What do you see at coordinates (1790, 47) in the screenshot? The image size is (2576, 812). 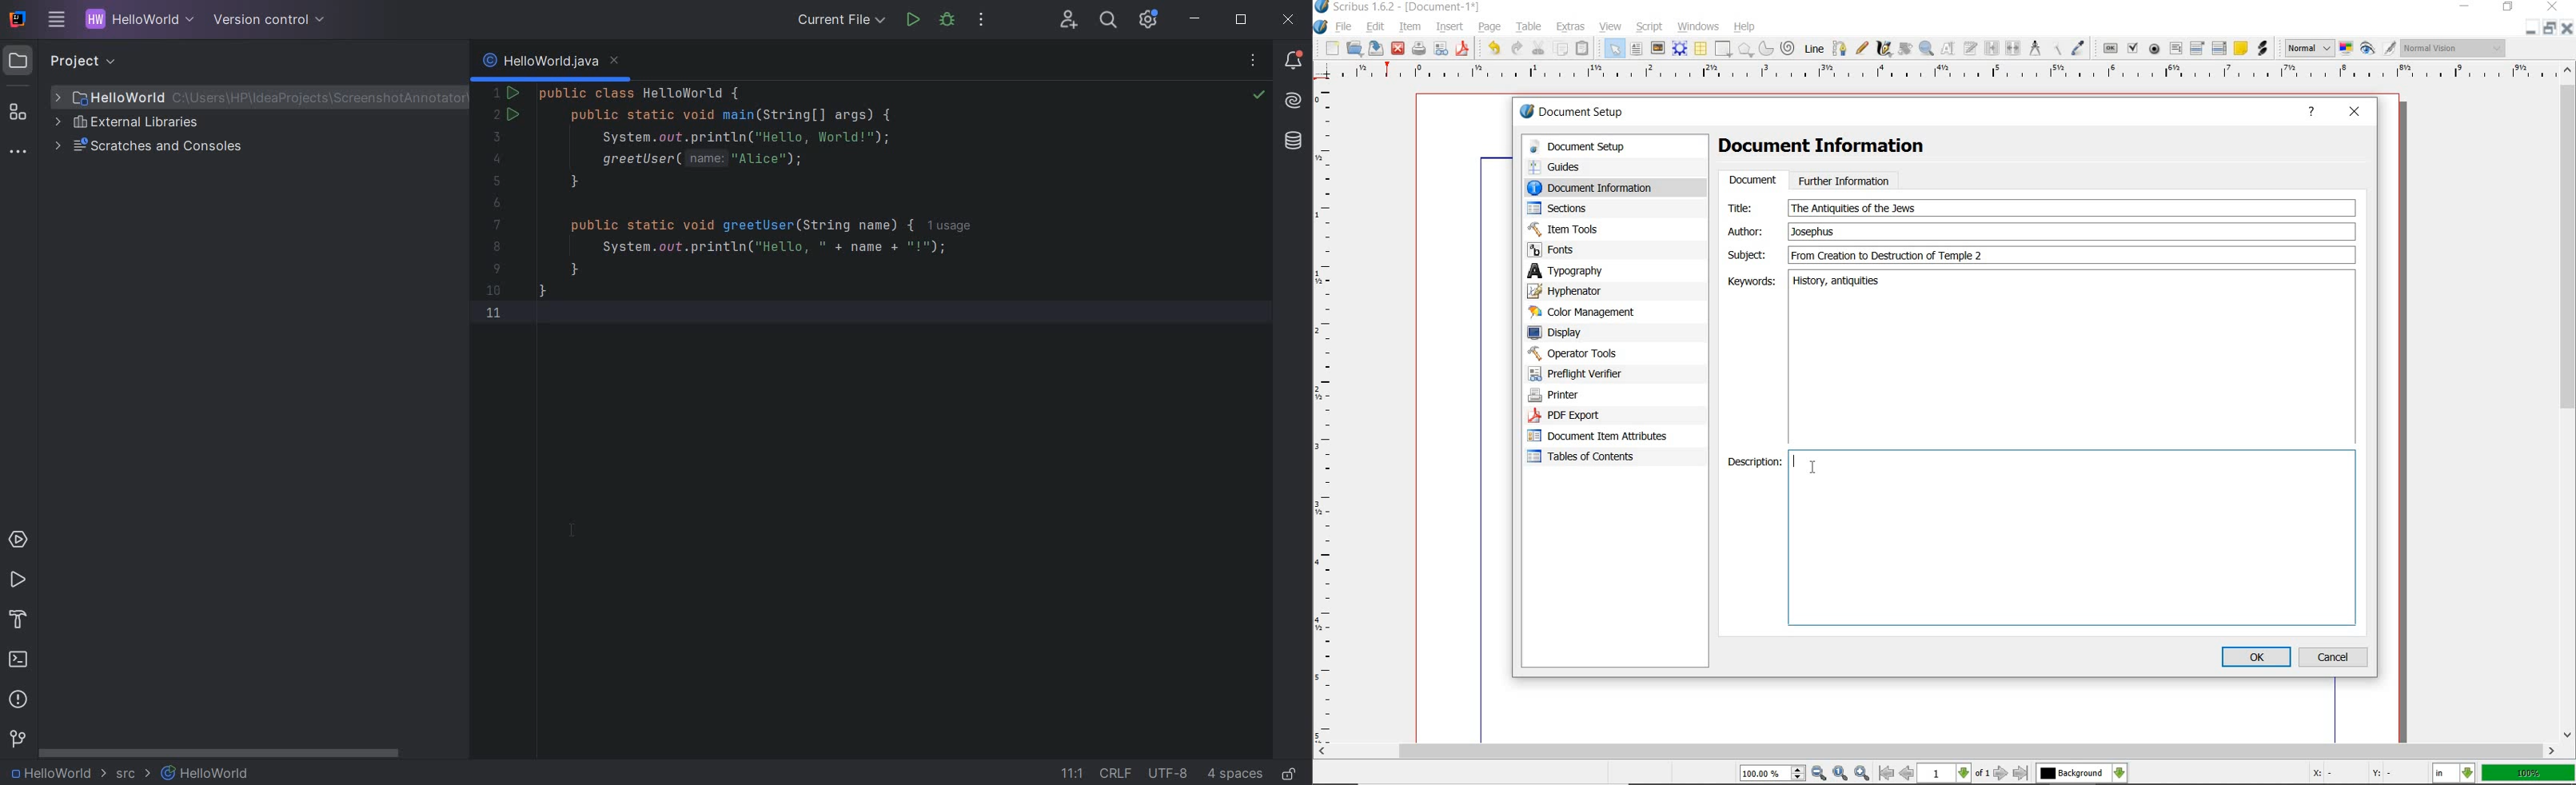 I see `spiral` at bounding box center [1790, 47].